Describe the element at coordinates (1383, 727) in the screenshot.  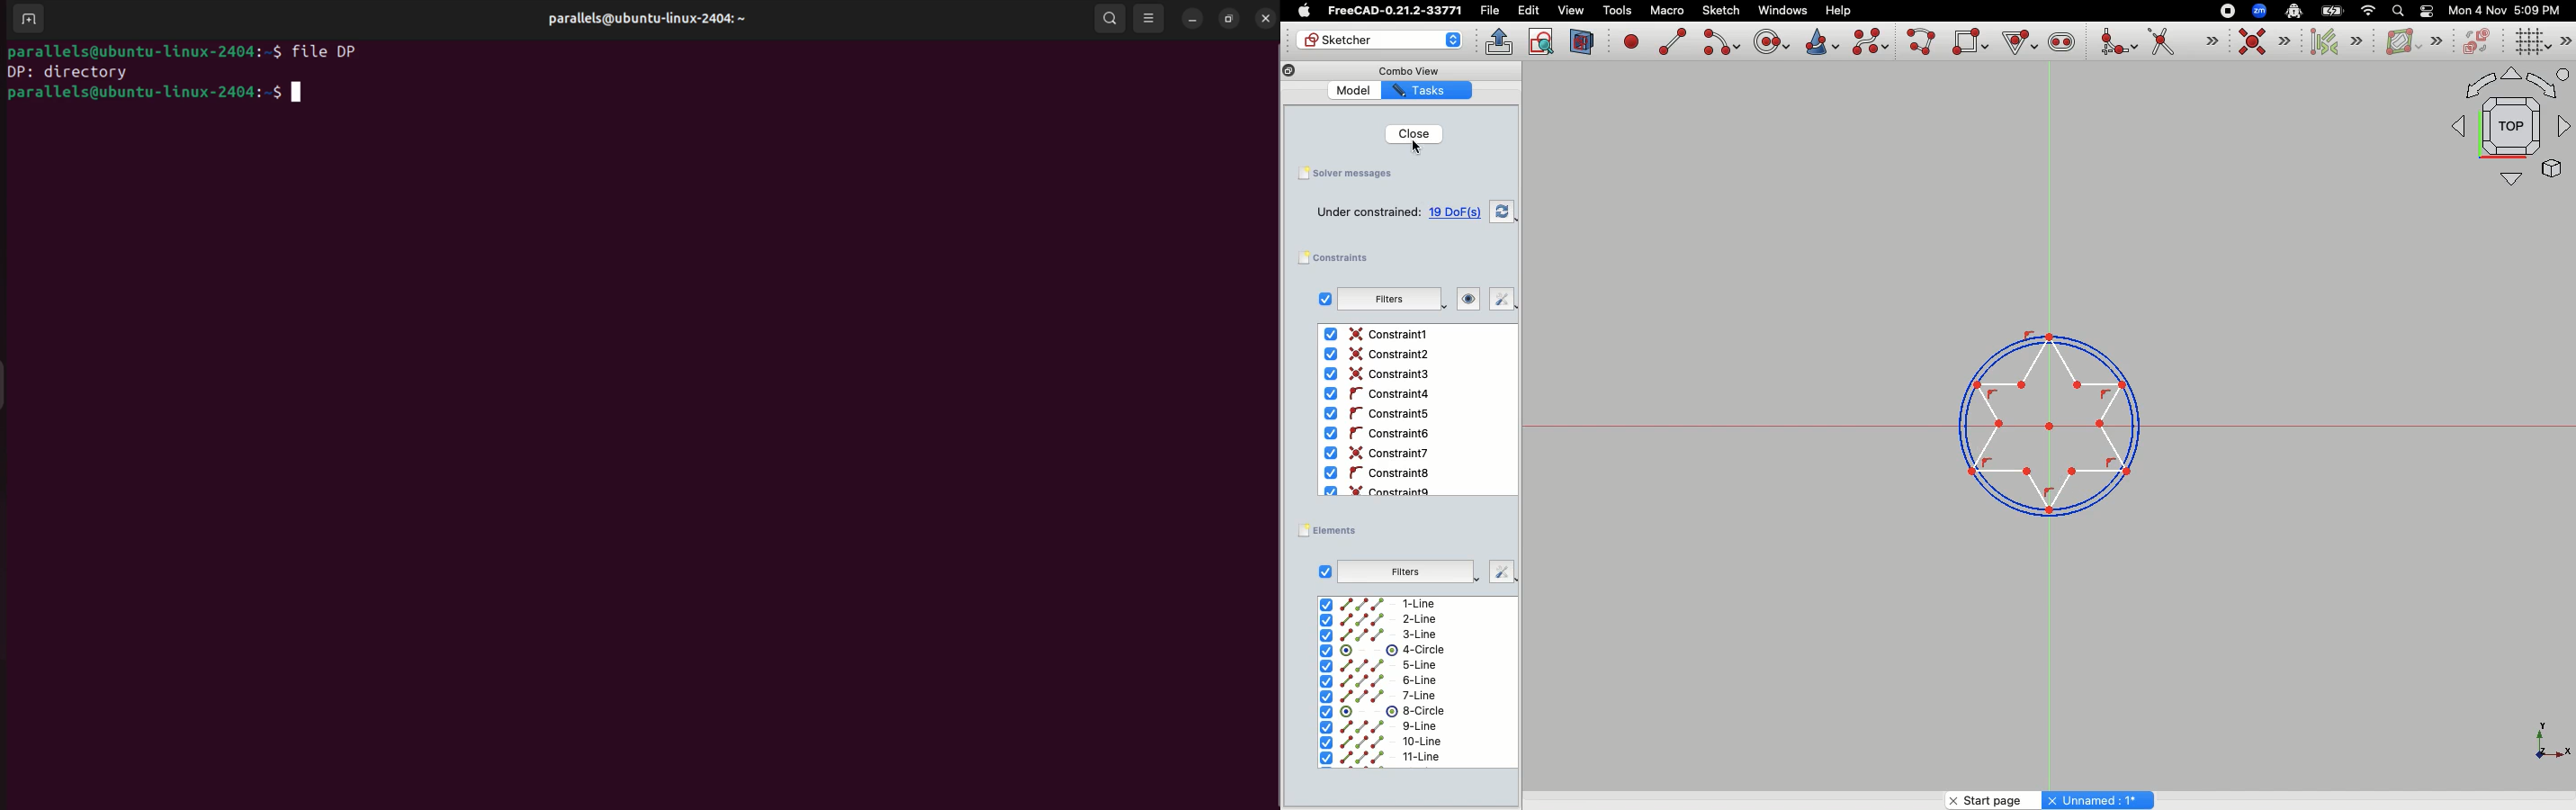
I see `9-line` at that location.